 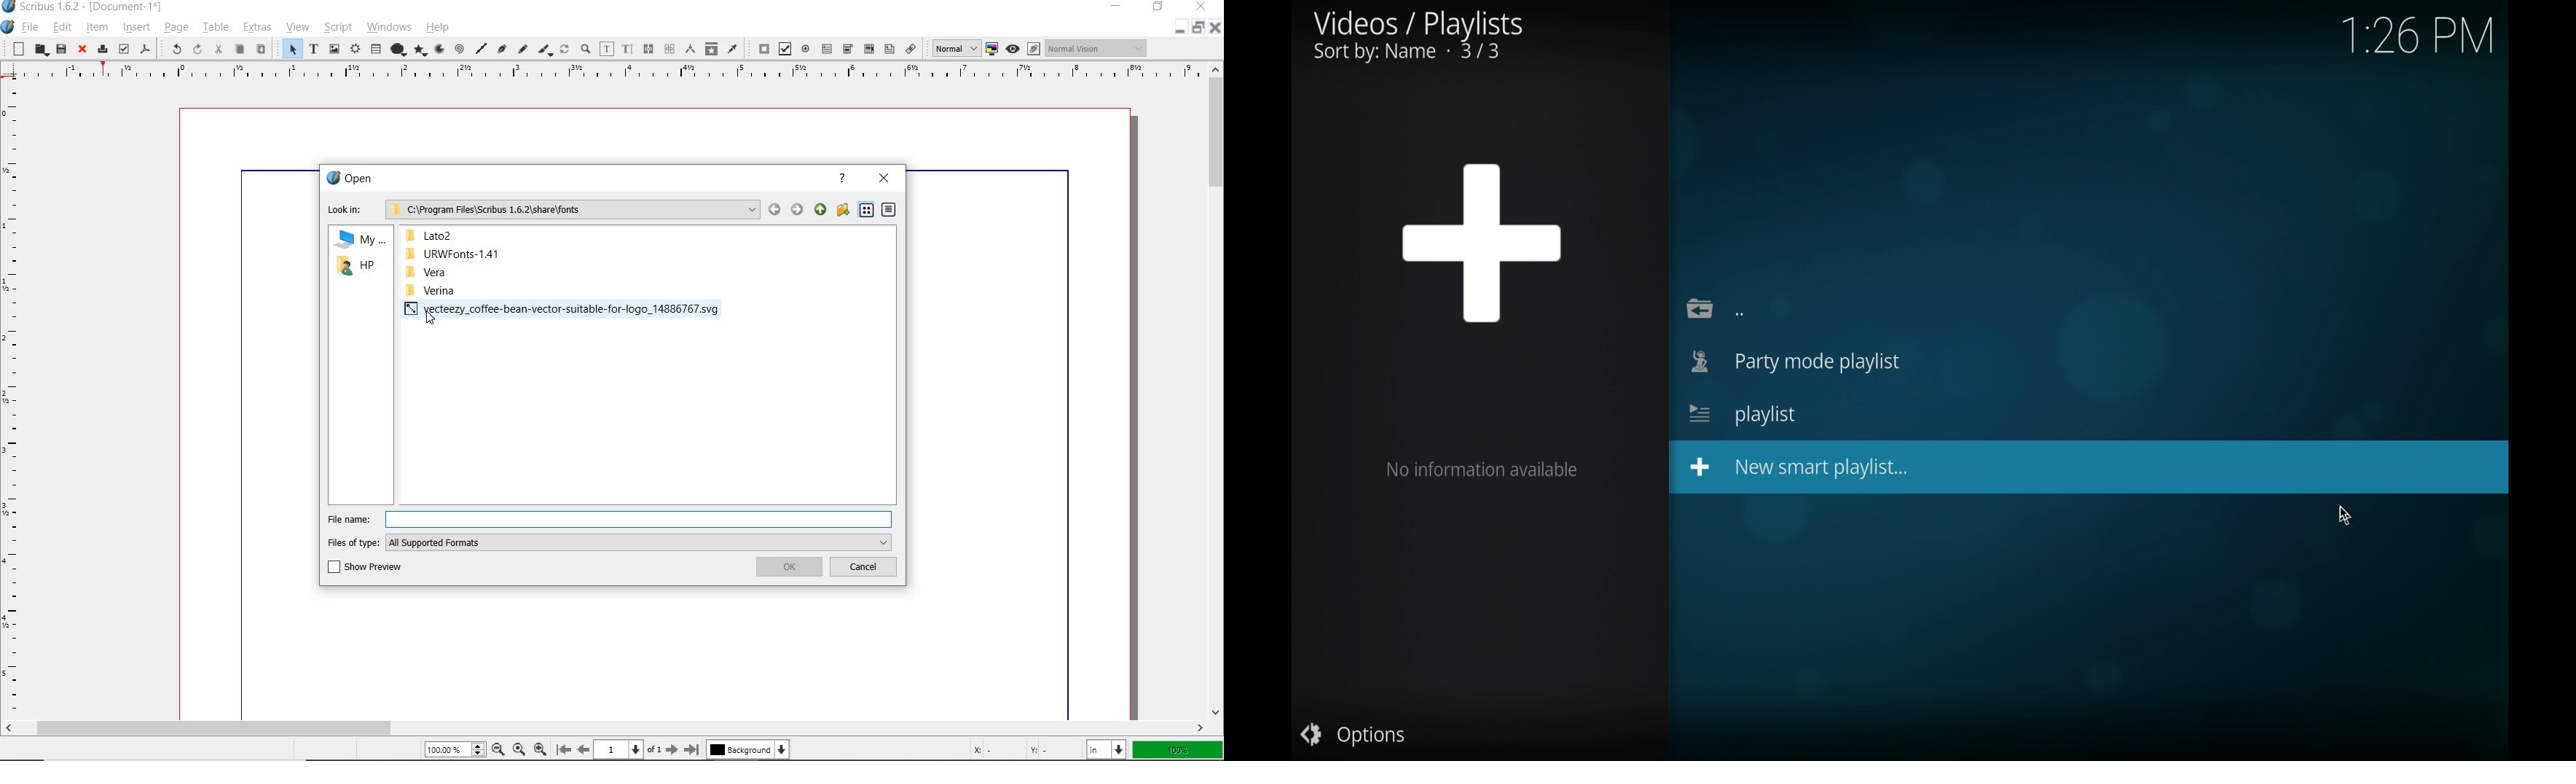 I want to click on Normal Vision, so click(x=1098, y=47).